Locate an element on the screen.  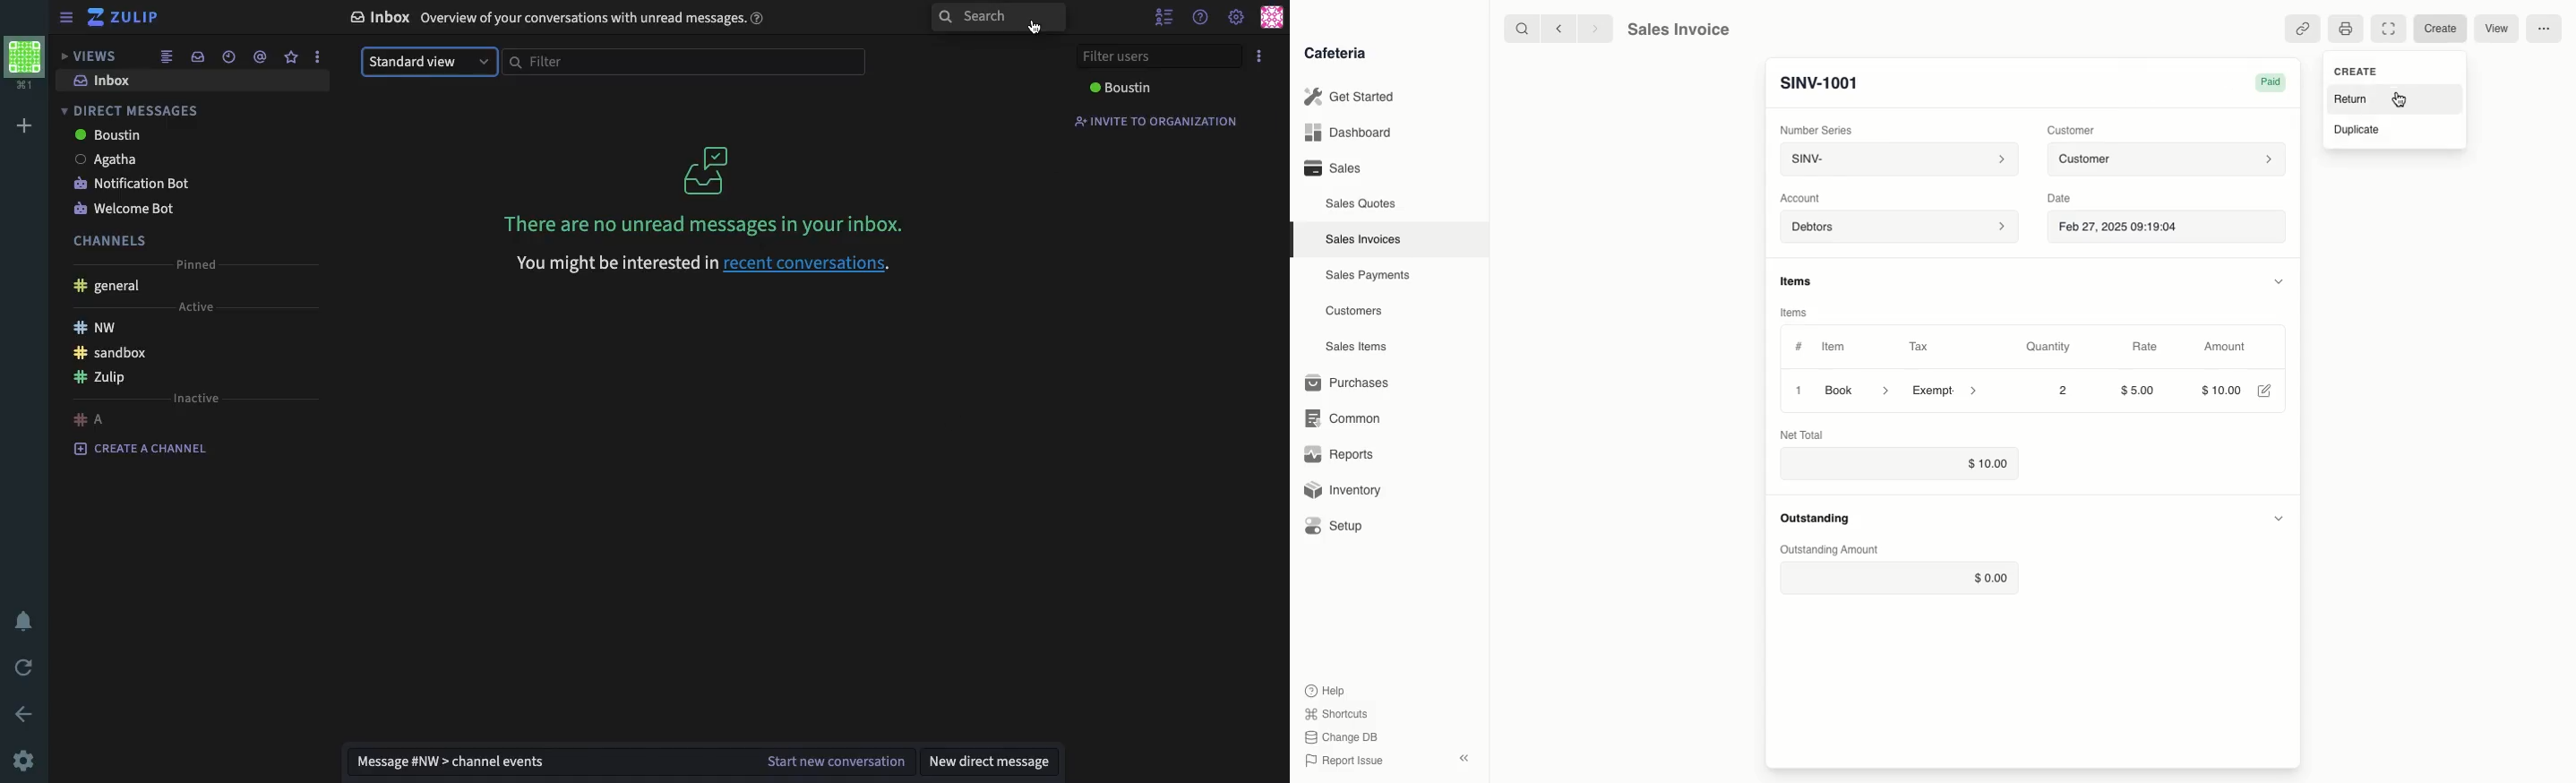
Quantity is located at coordinates (2048, 347).